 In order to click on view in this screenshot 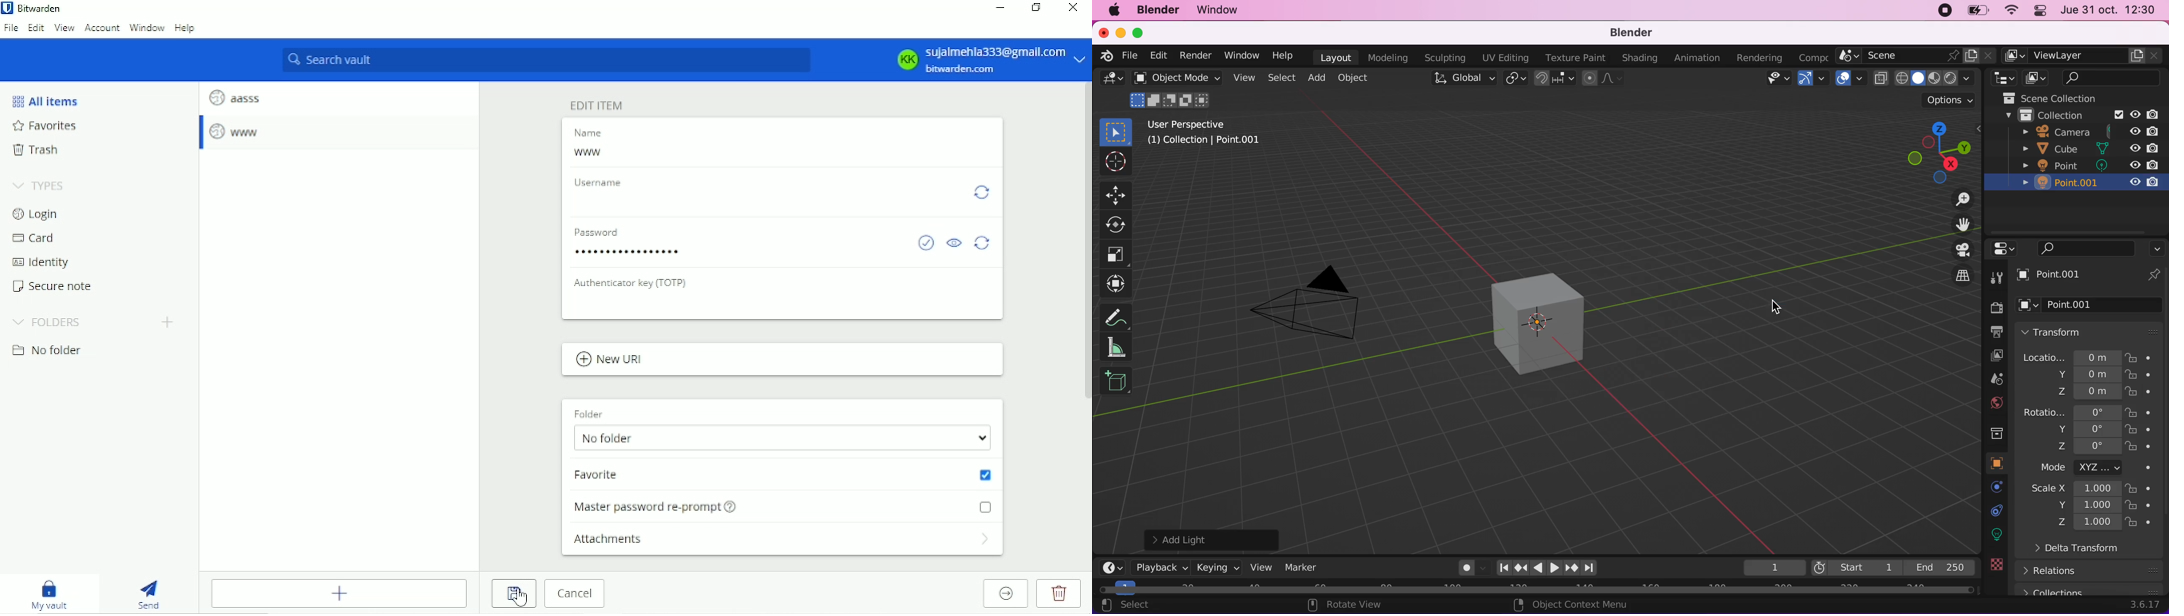, I will do `click(1245, 77)`.